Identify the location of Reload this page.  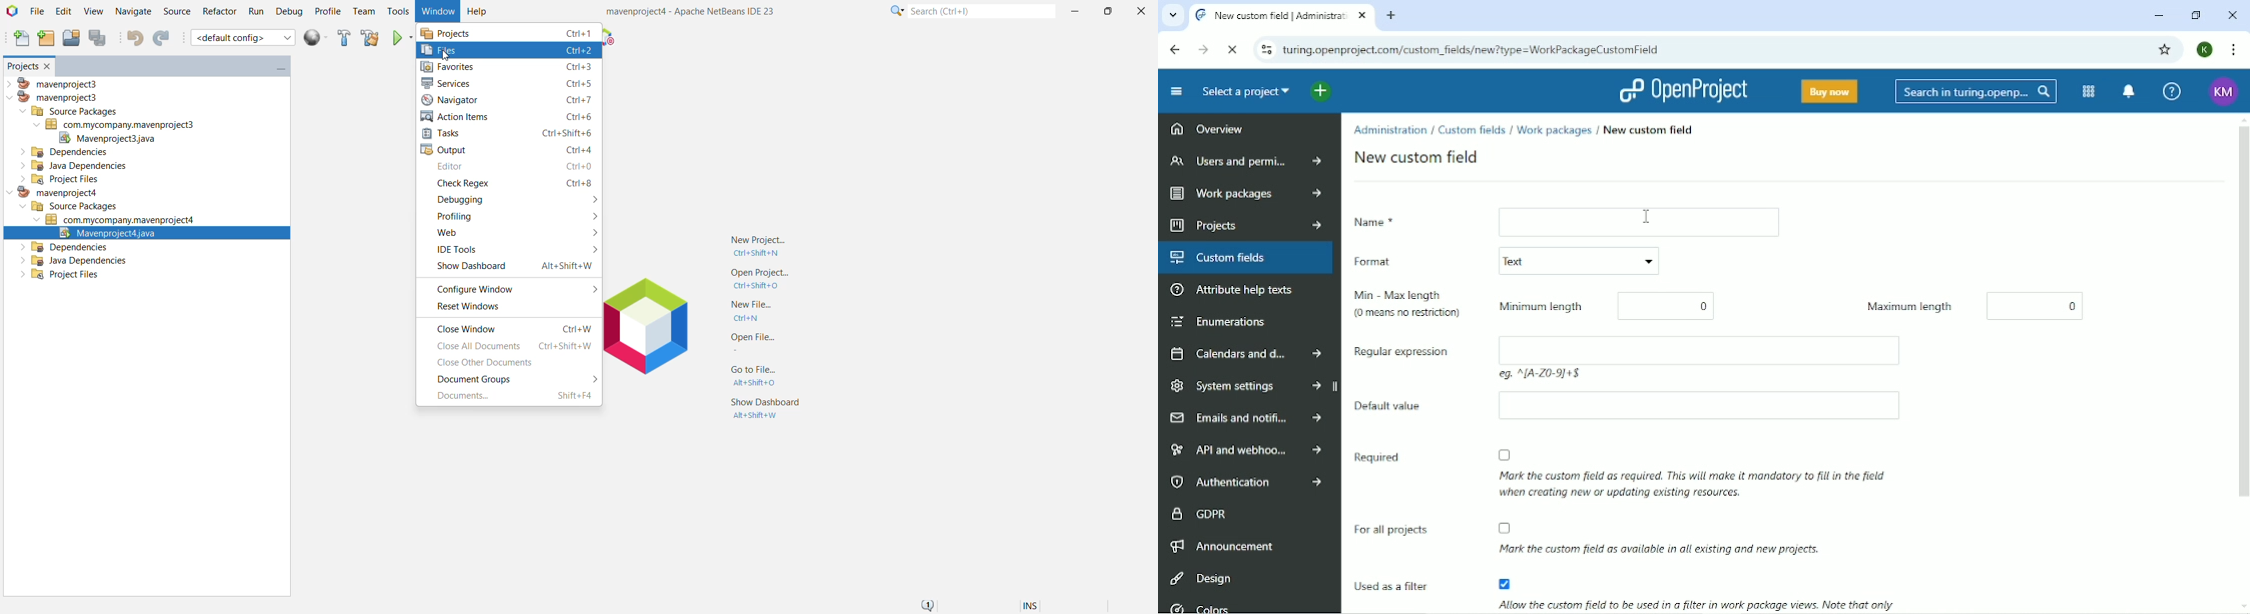
(1234, 49).